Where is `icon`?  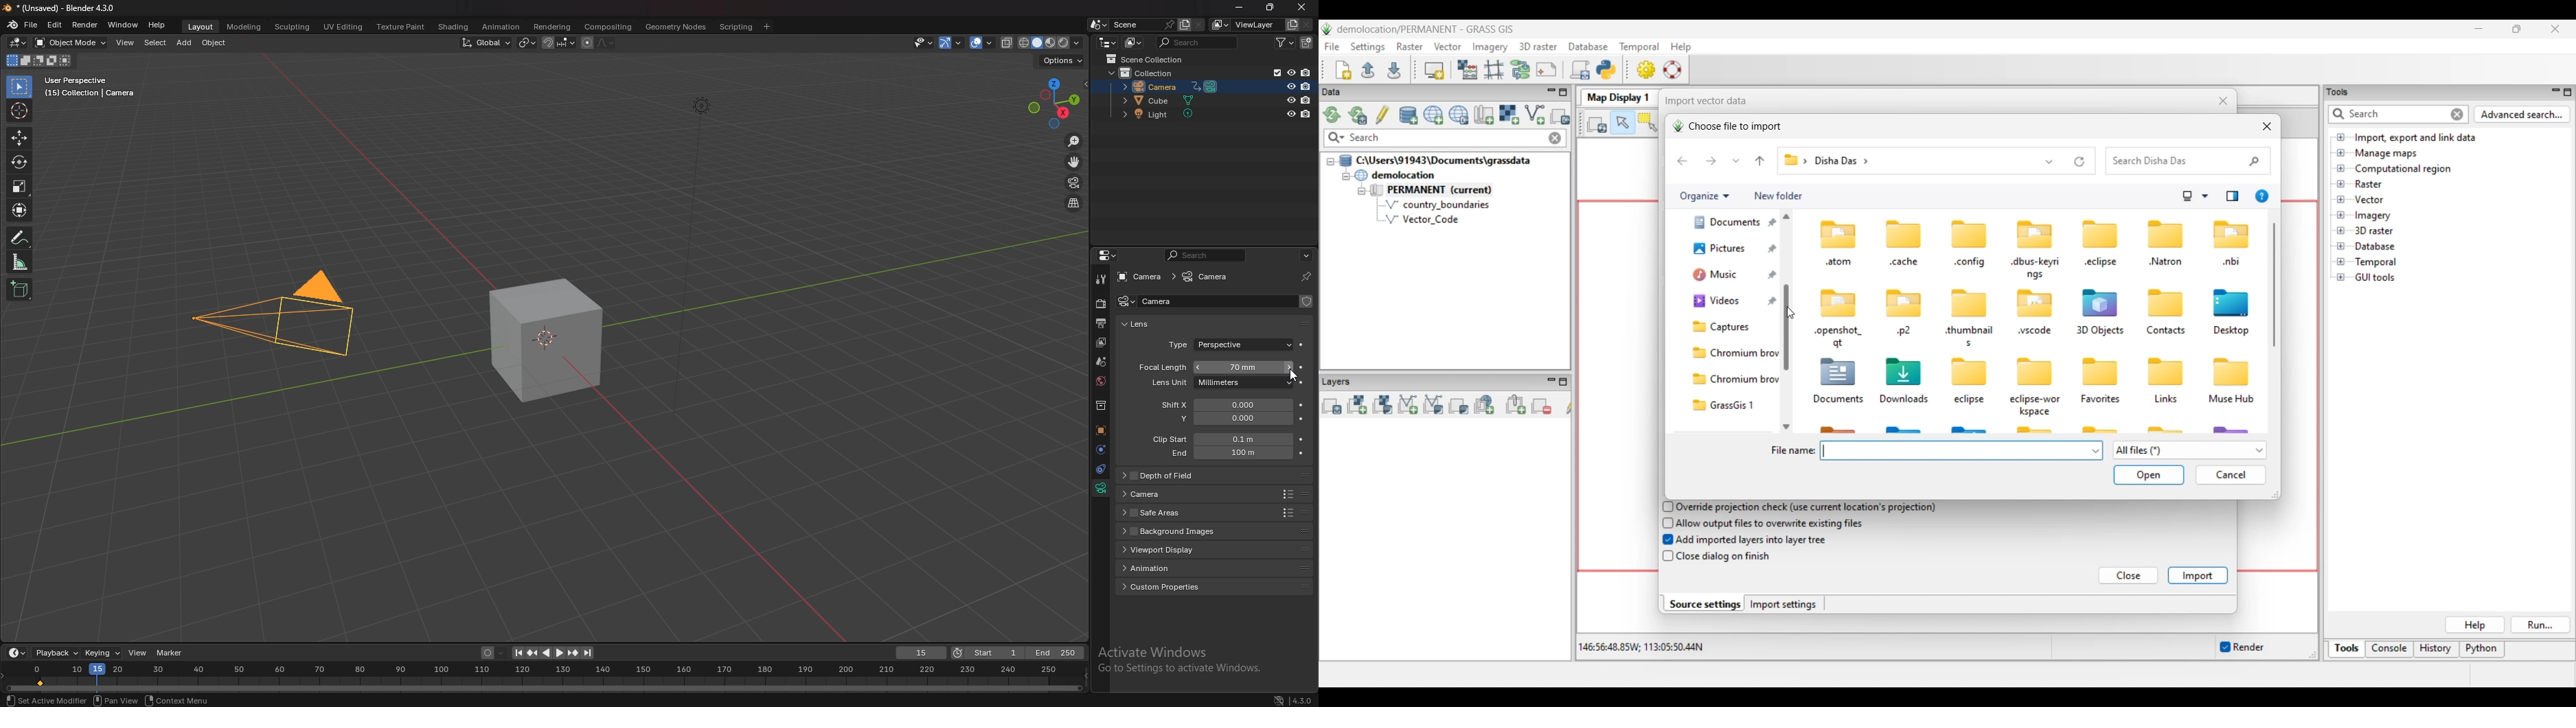 icon is located at coordinates (1904, 302).